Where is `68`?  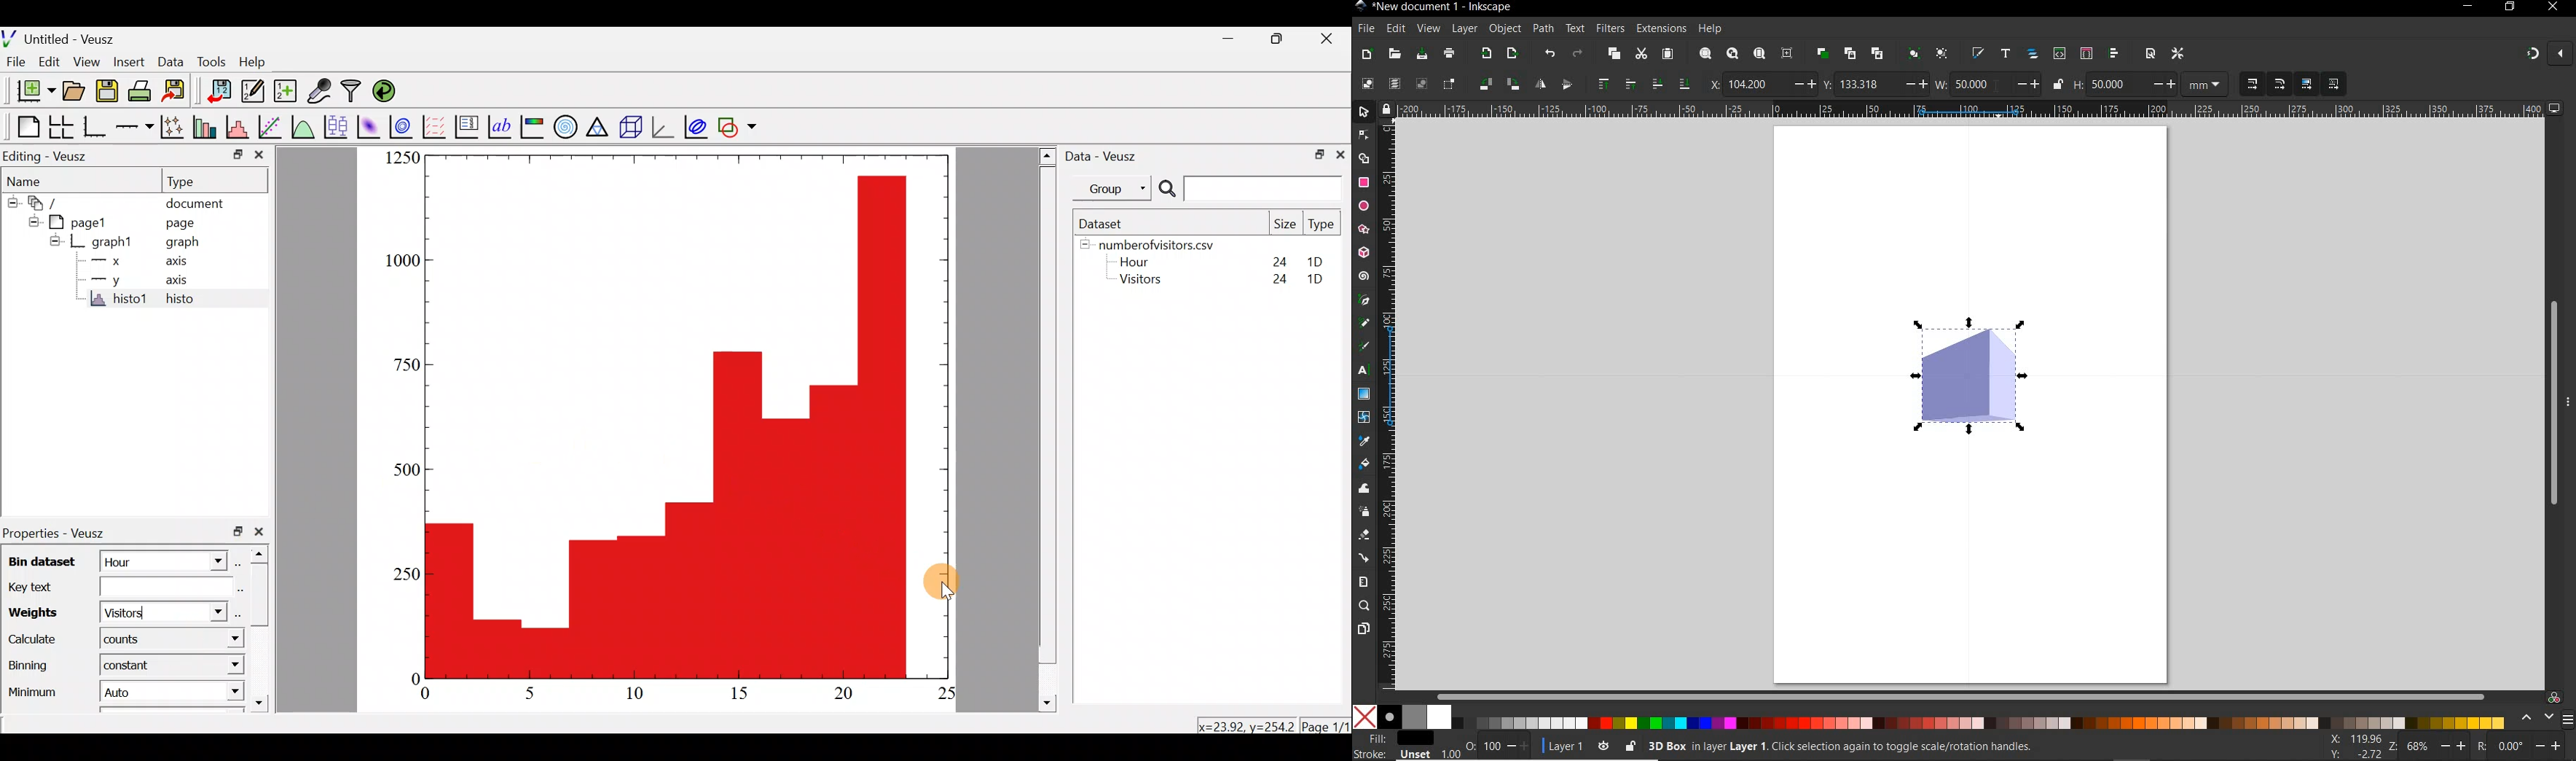
68 is located at coordinates (2419, 748).